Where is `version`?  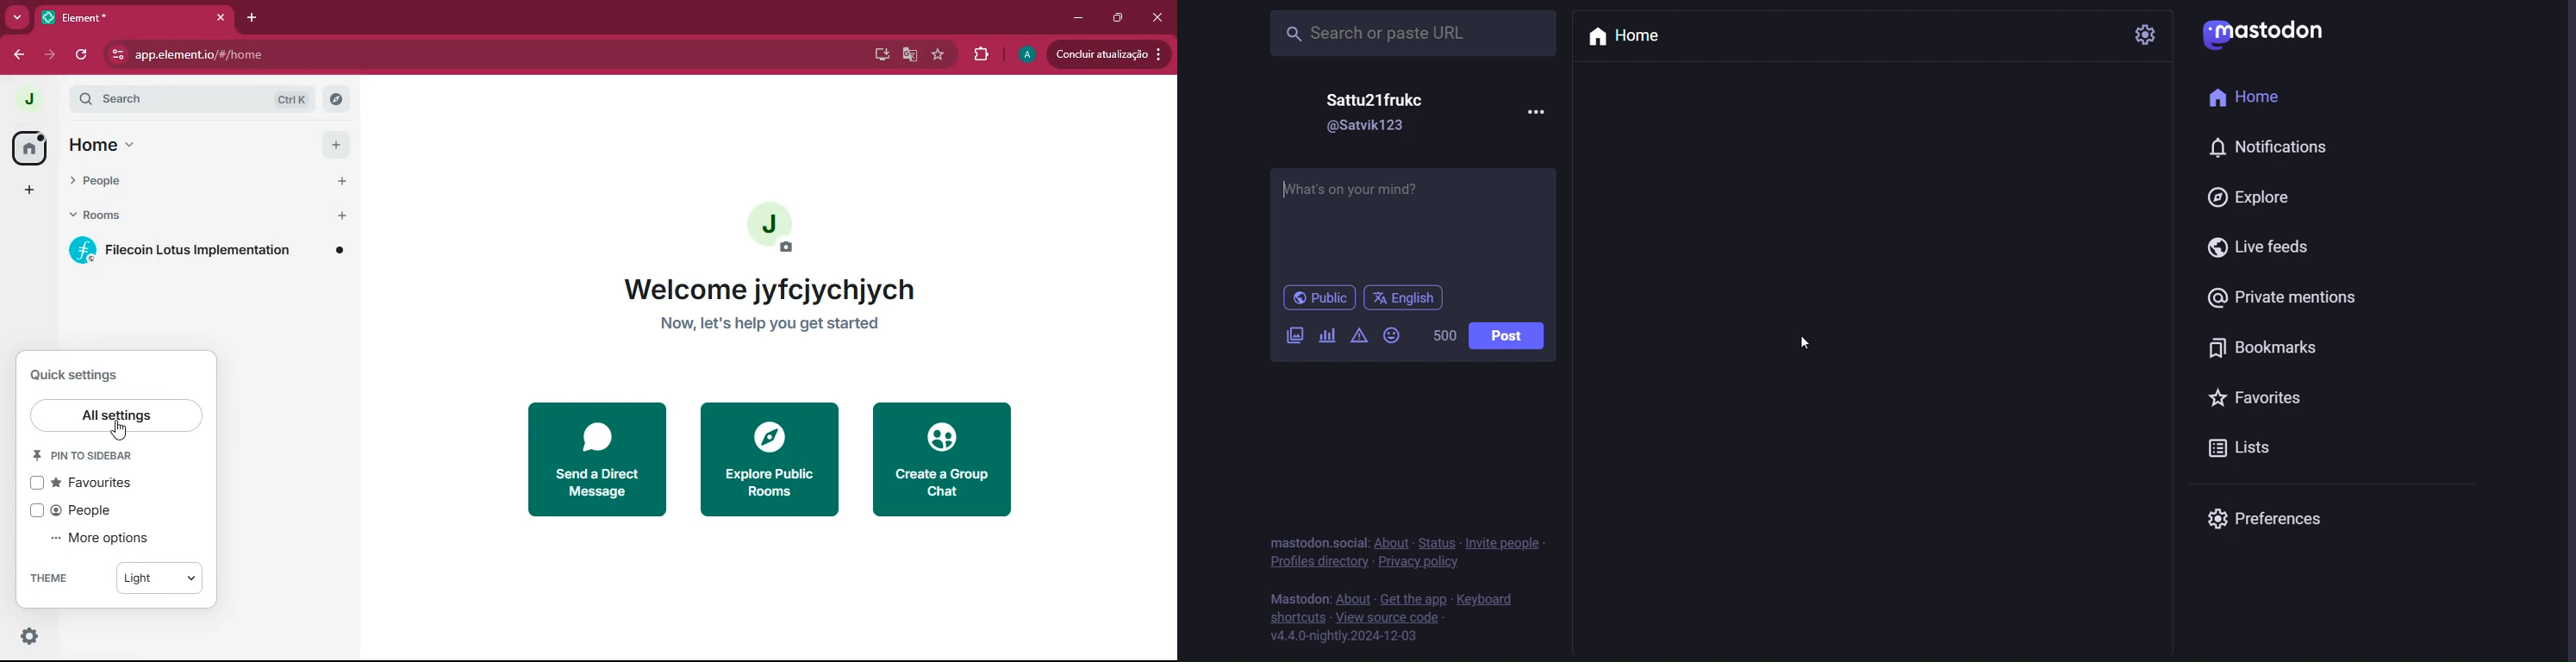 version is located at coordinates (1356, 638).